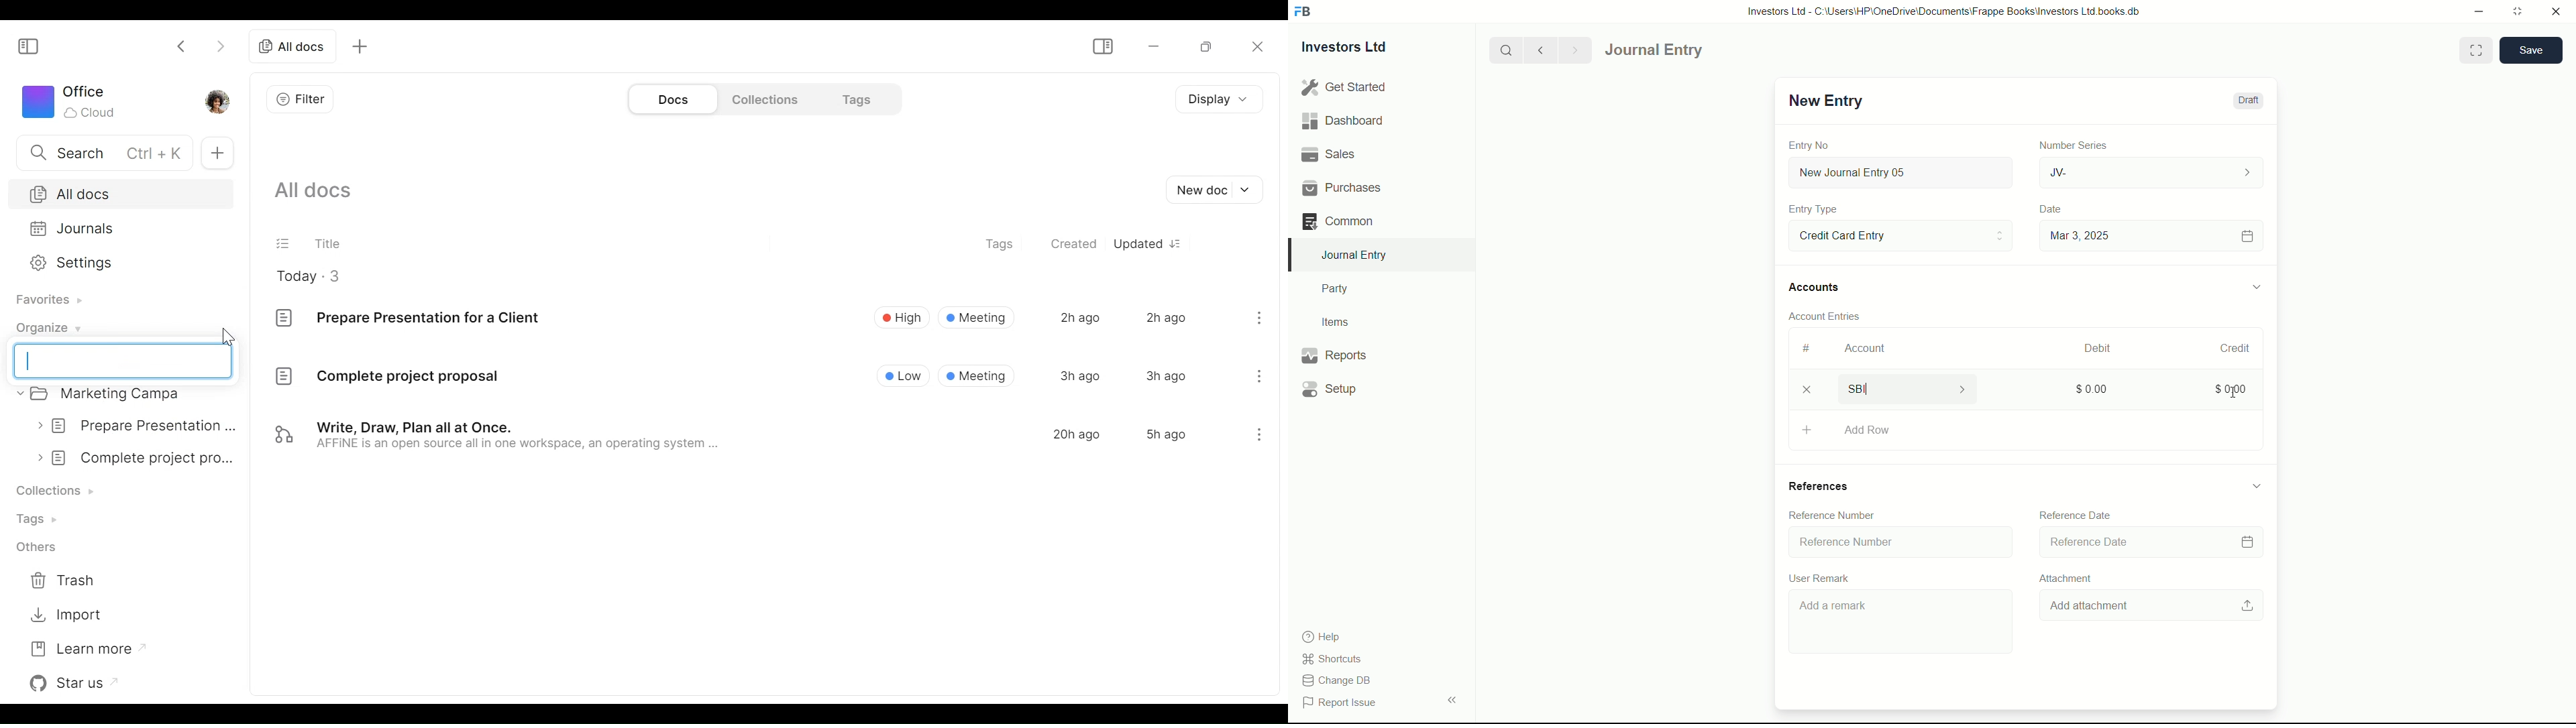 The height and width of the screenshot is (728, 2576). What do you see at coordinates (1303, 12) in the screenshot?
I see `FrappeBooks logo` at bounding box center [1303, 12].